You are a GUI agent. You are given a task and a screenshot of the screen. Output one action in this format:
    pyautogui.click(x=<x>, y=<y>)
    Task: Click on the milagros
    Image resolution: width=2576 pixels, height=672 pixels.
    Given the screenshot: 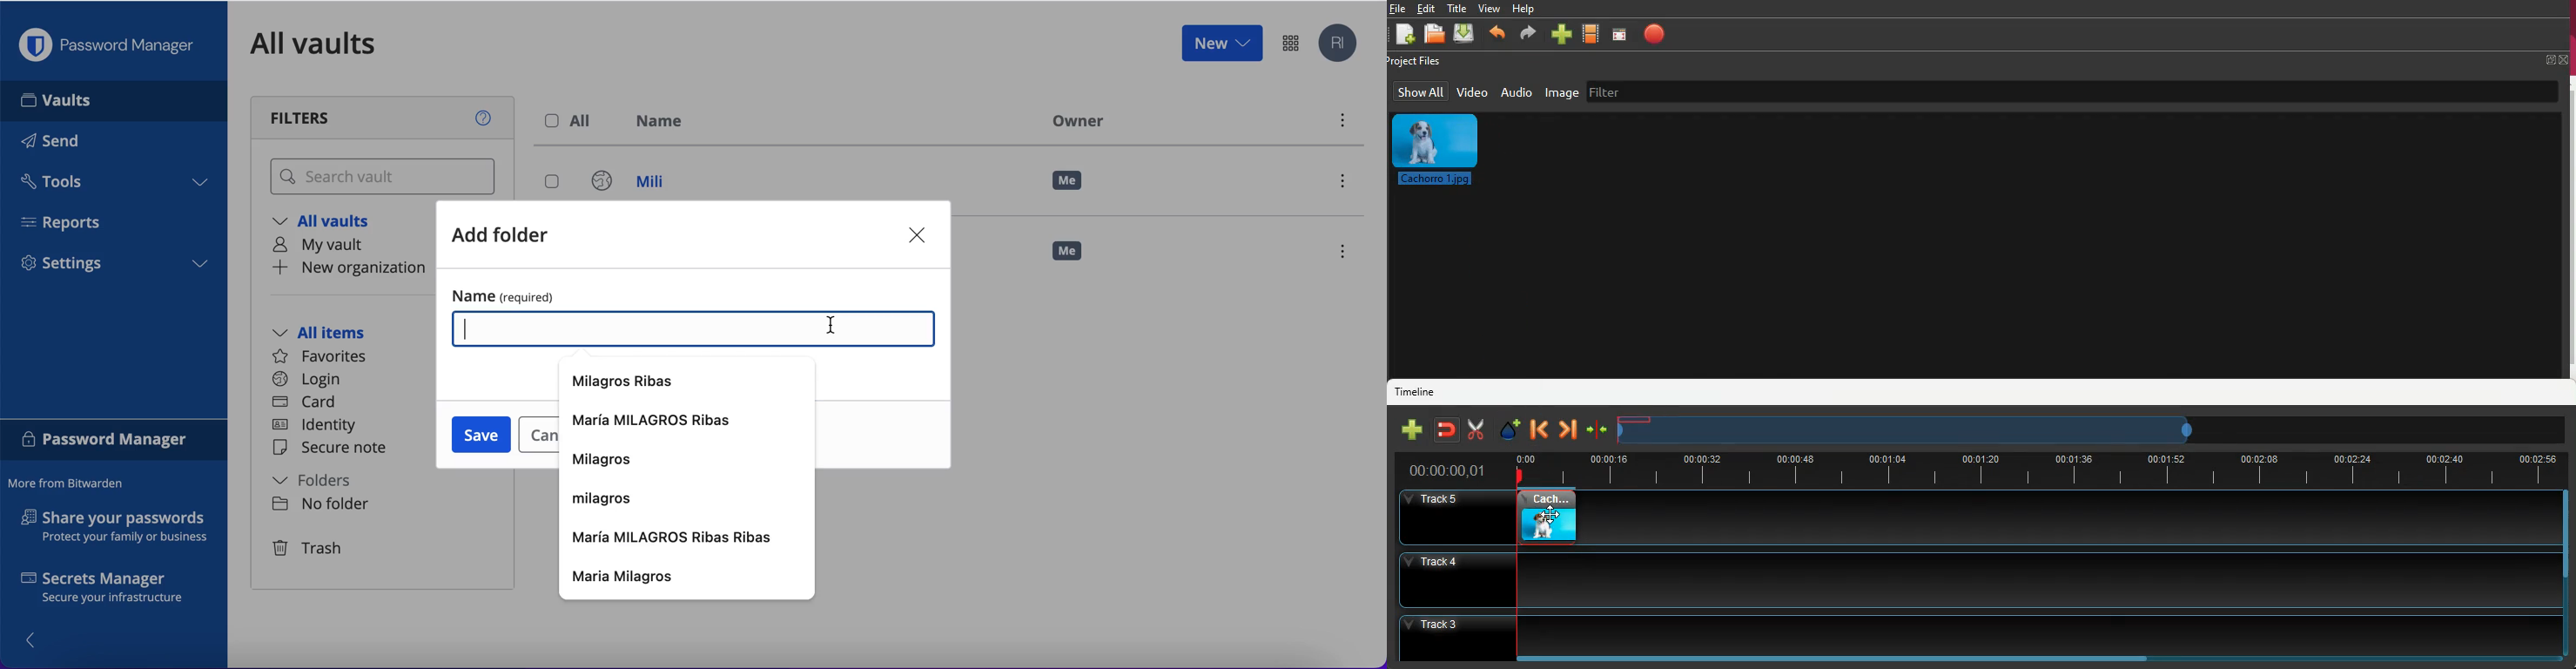 What is the action you would take?
    pyautogui.click(x=606, y=496)
    